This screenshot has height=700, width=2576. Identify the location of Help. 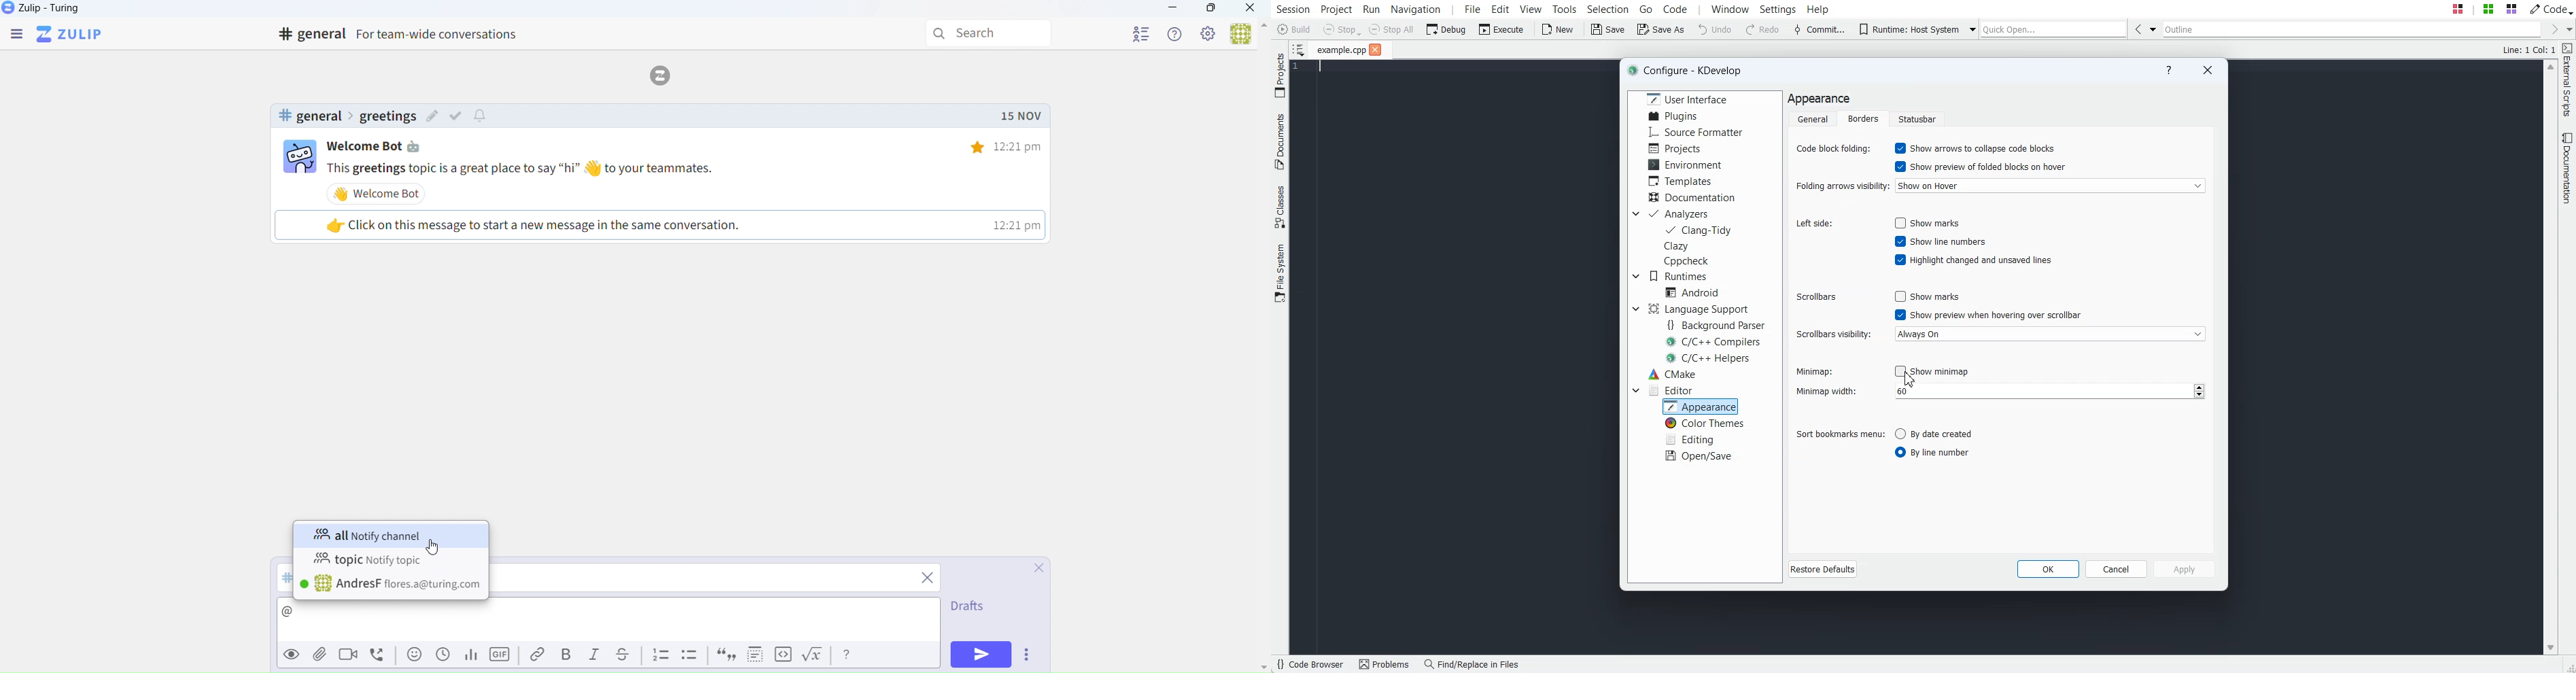
(1818, 9).